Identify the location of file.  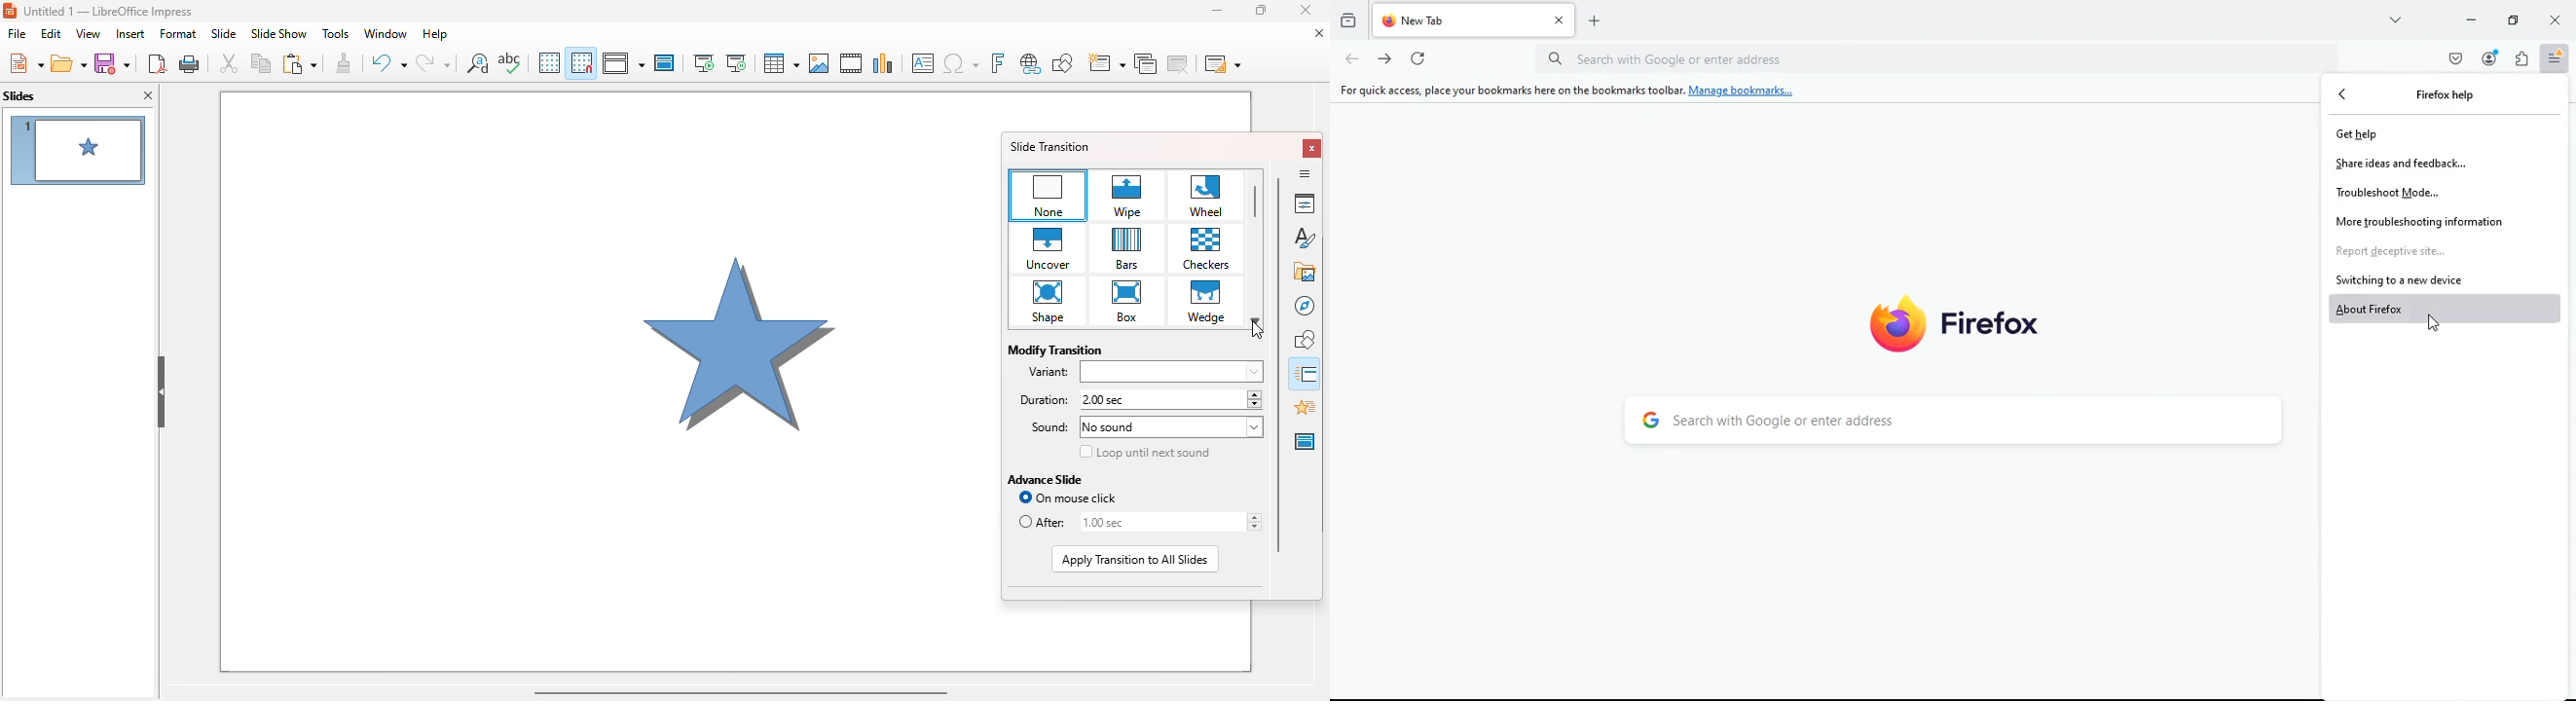
(18, 33).